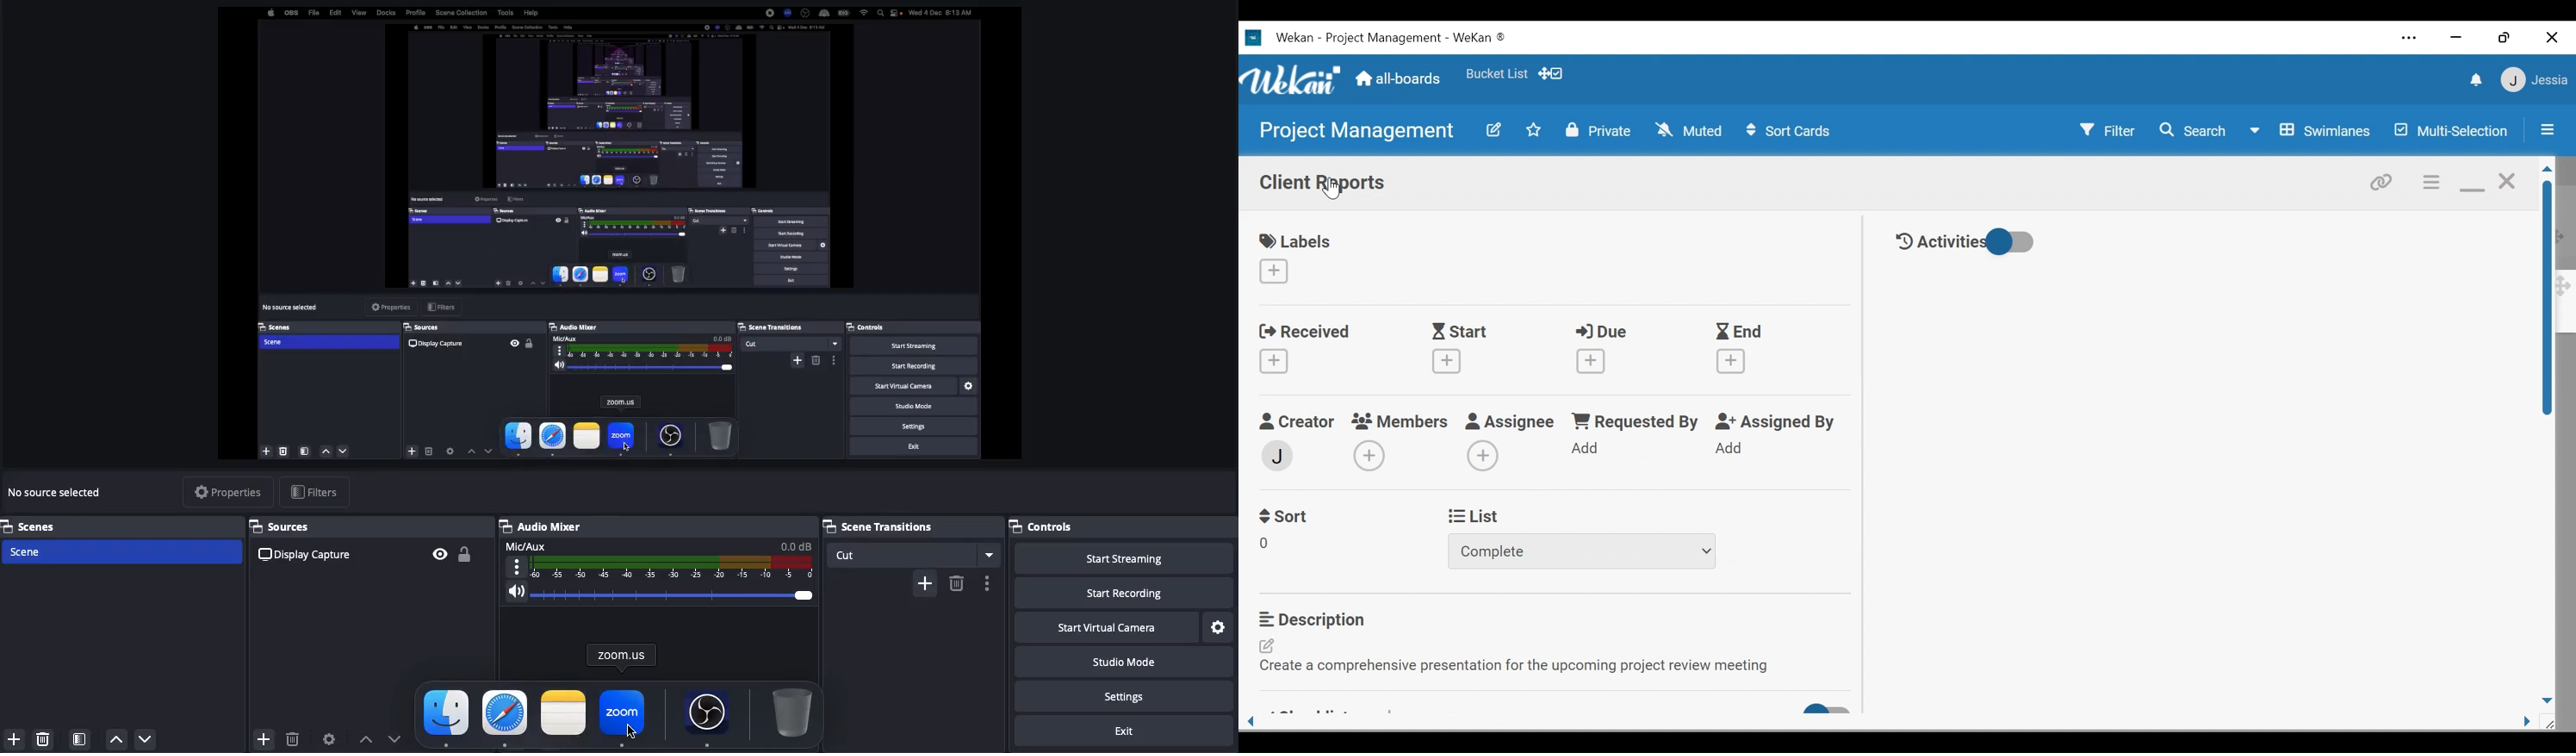 This screenshot has width=2576, height=756. What do you see at coordinates (1550, 74) in the screenshot?
I see `Show/Hide desktop drag handle` at bounding box center [1550, 74].